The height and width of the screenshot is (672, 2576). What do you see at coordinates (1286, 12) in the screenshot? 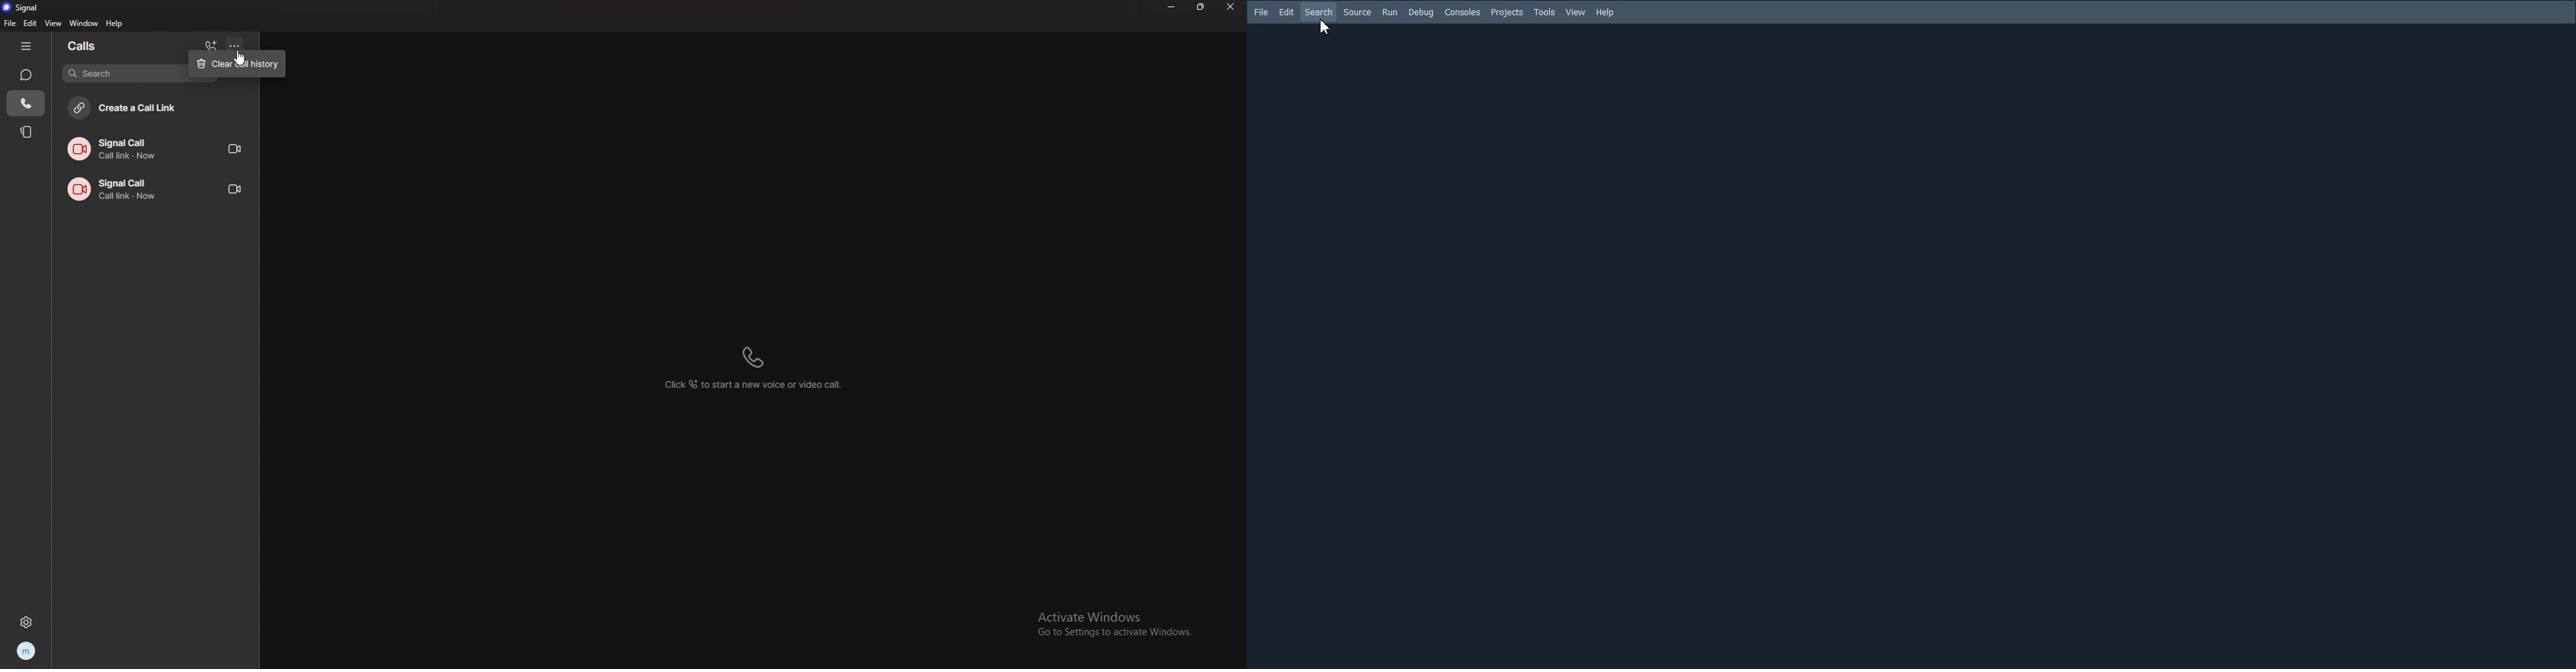
I see `Edit` at bounding box center [1286, 12].